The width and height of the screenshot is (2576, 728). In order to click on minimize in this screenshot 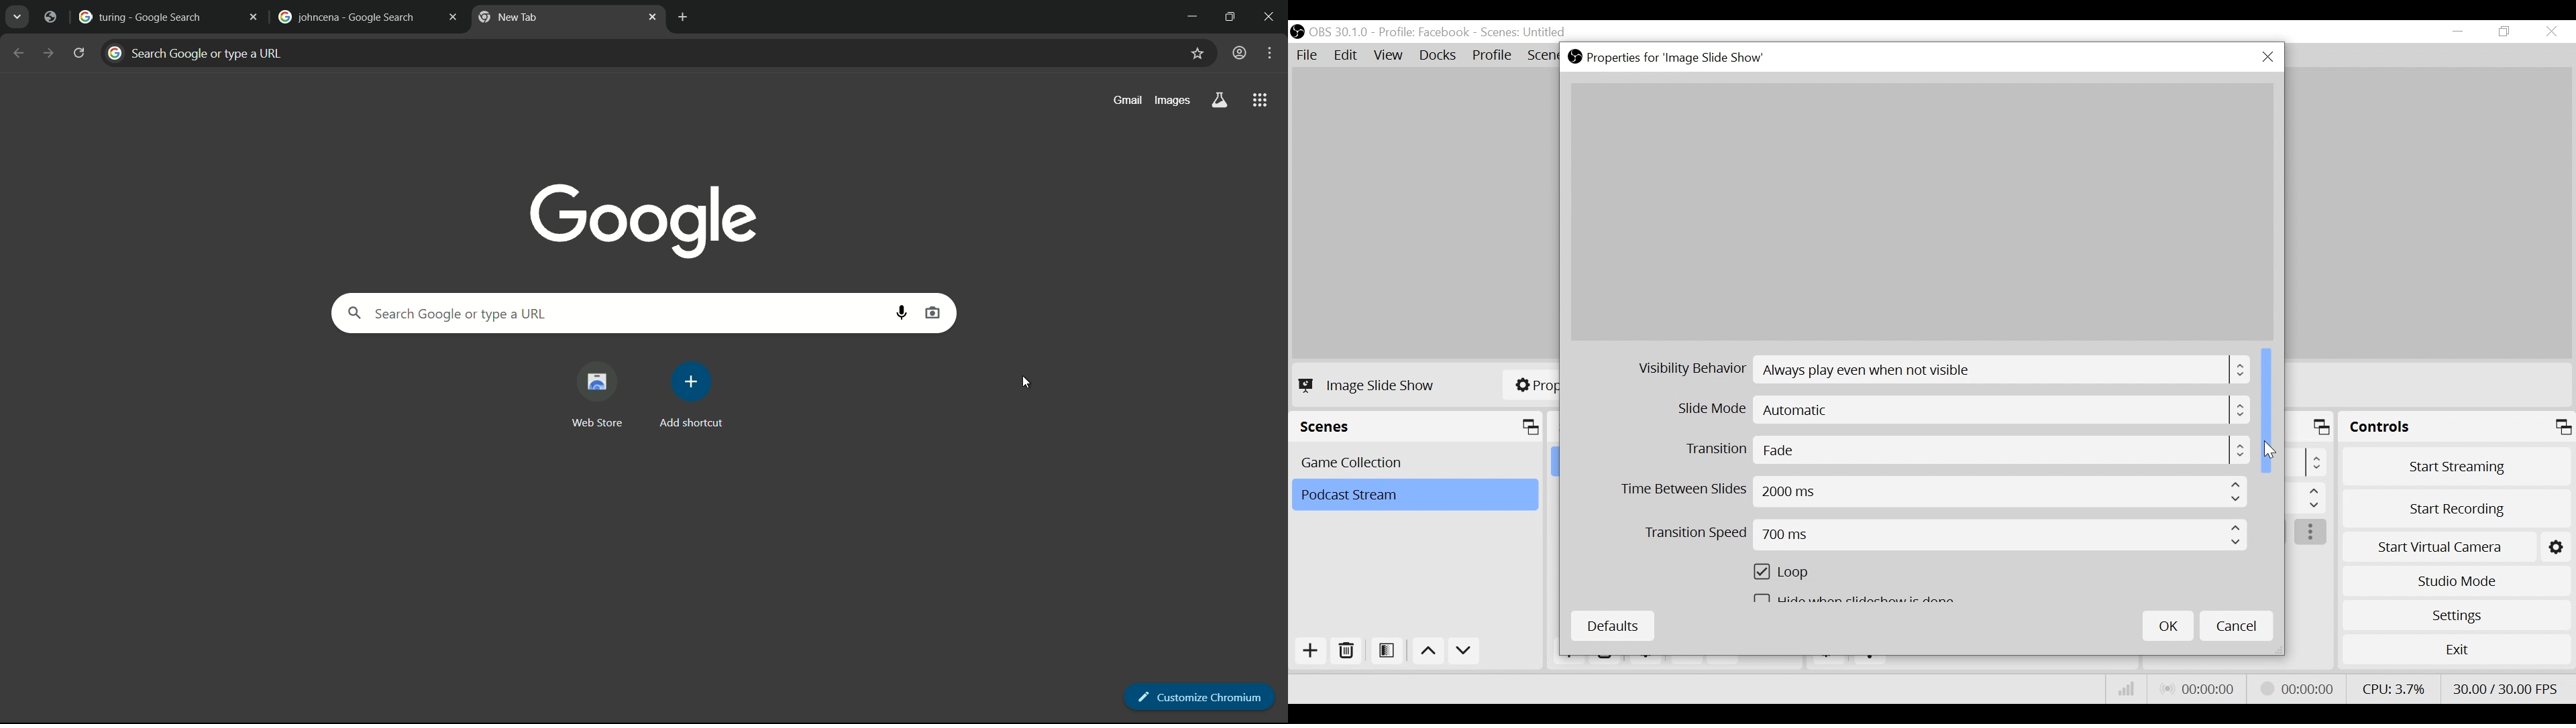, I will do `click(1193, 15)`.